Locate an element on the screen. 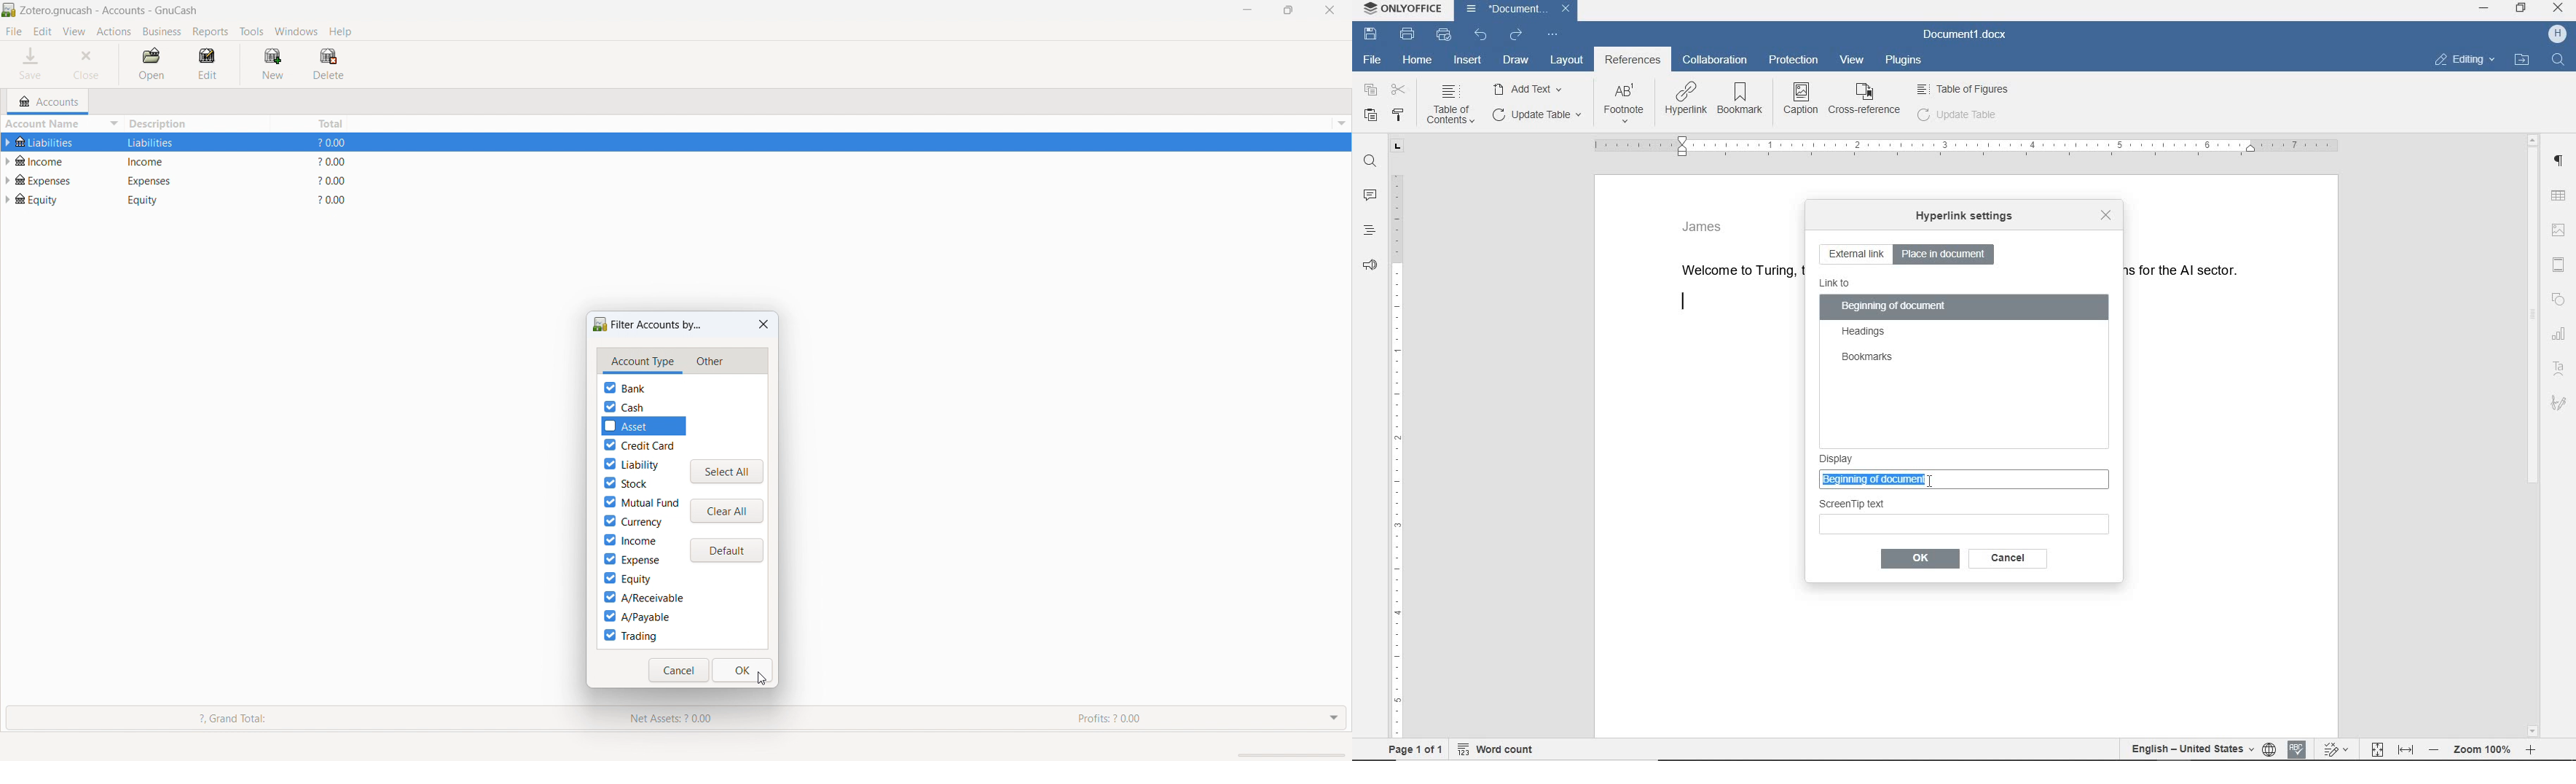 This screenshot has width=2576, height=784. ADD TEXT is located at coordinates (1531, 88).